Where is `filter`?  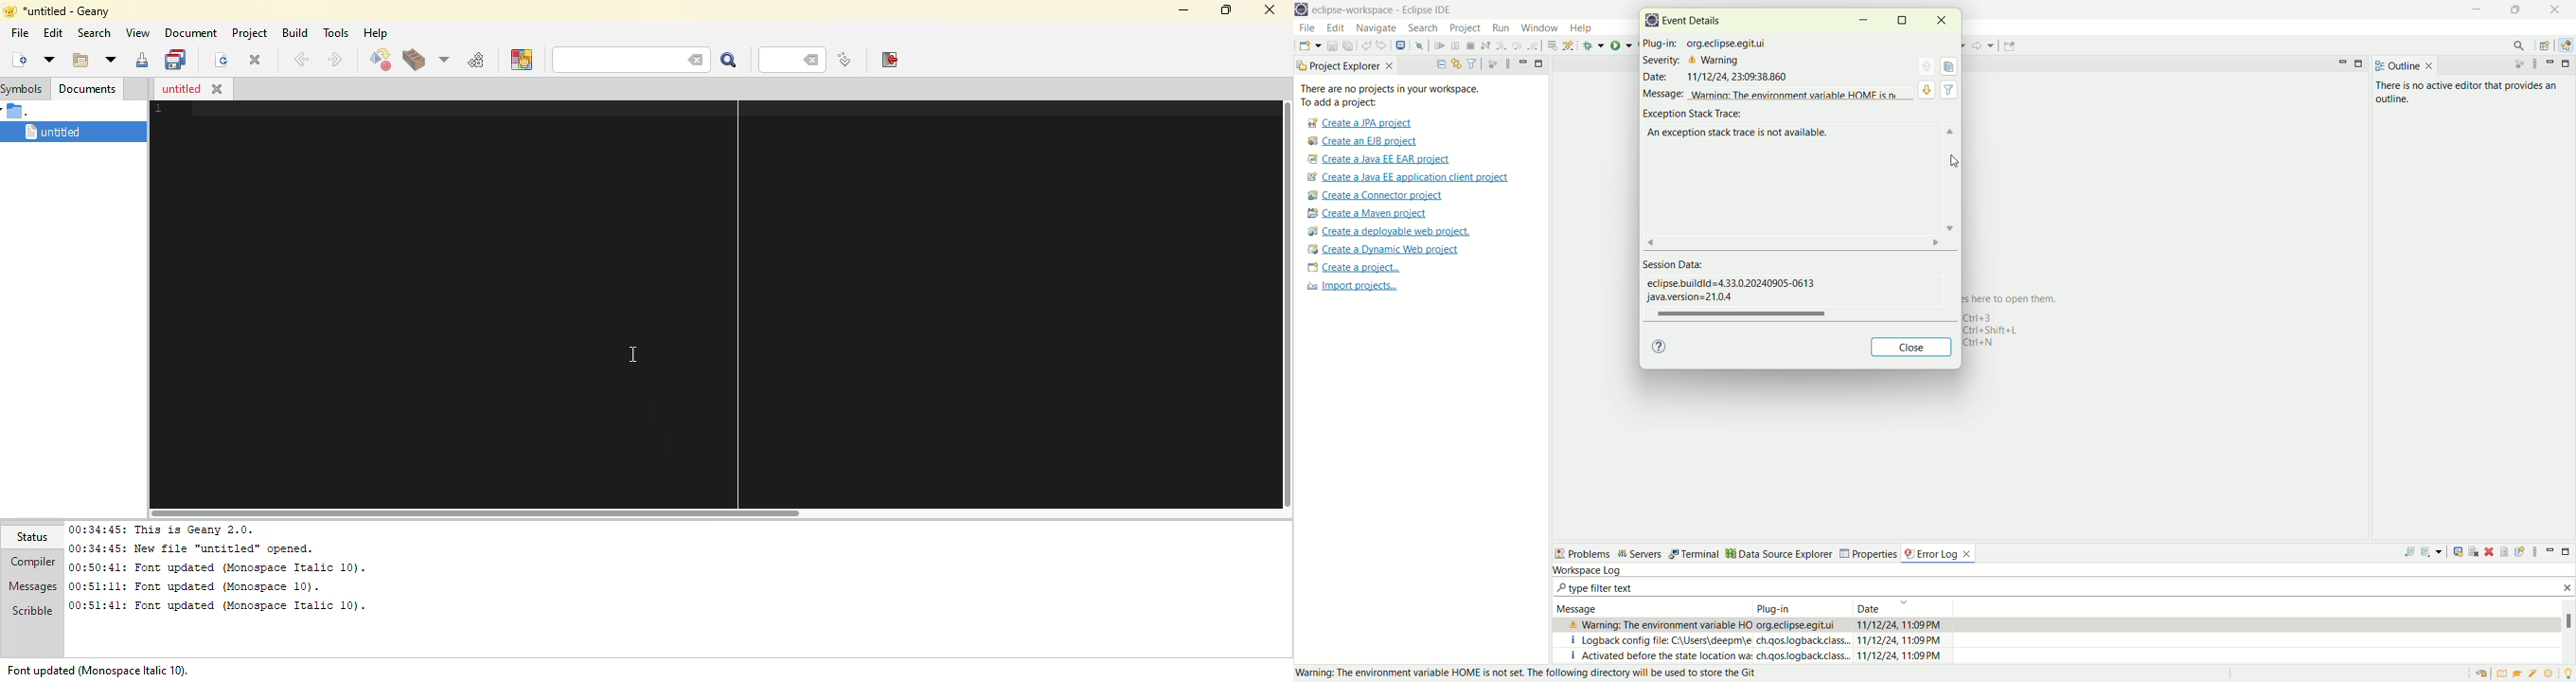 filter is located at coordinates (1950, 90).